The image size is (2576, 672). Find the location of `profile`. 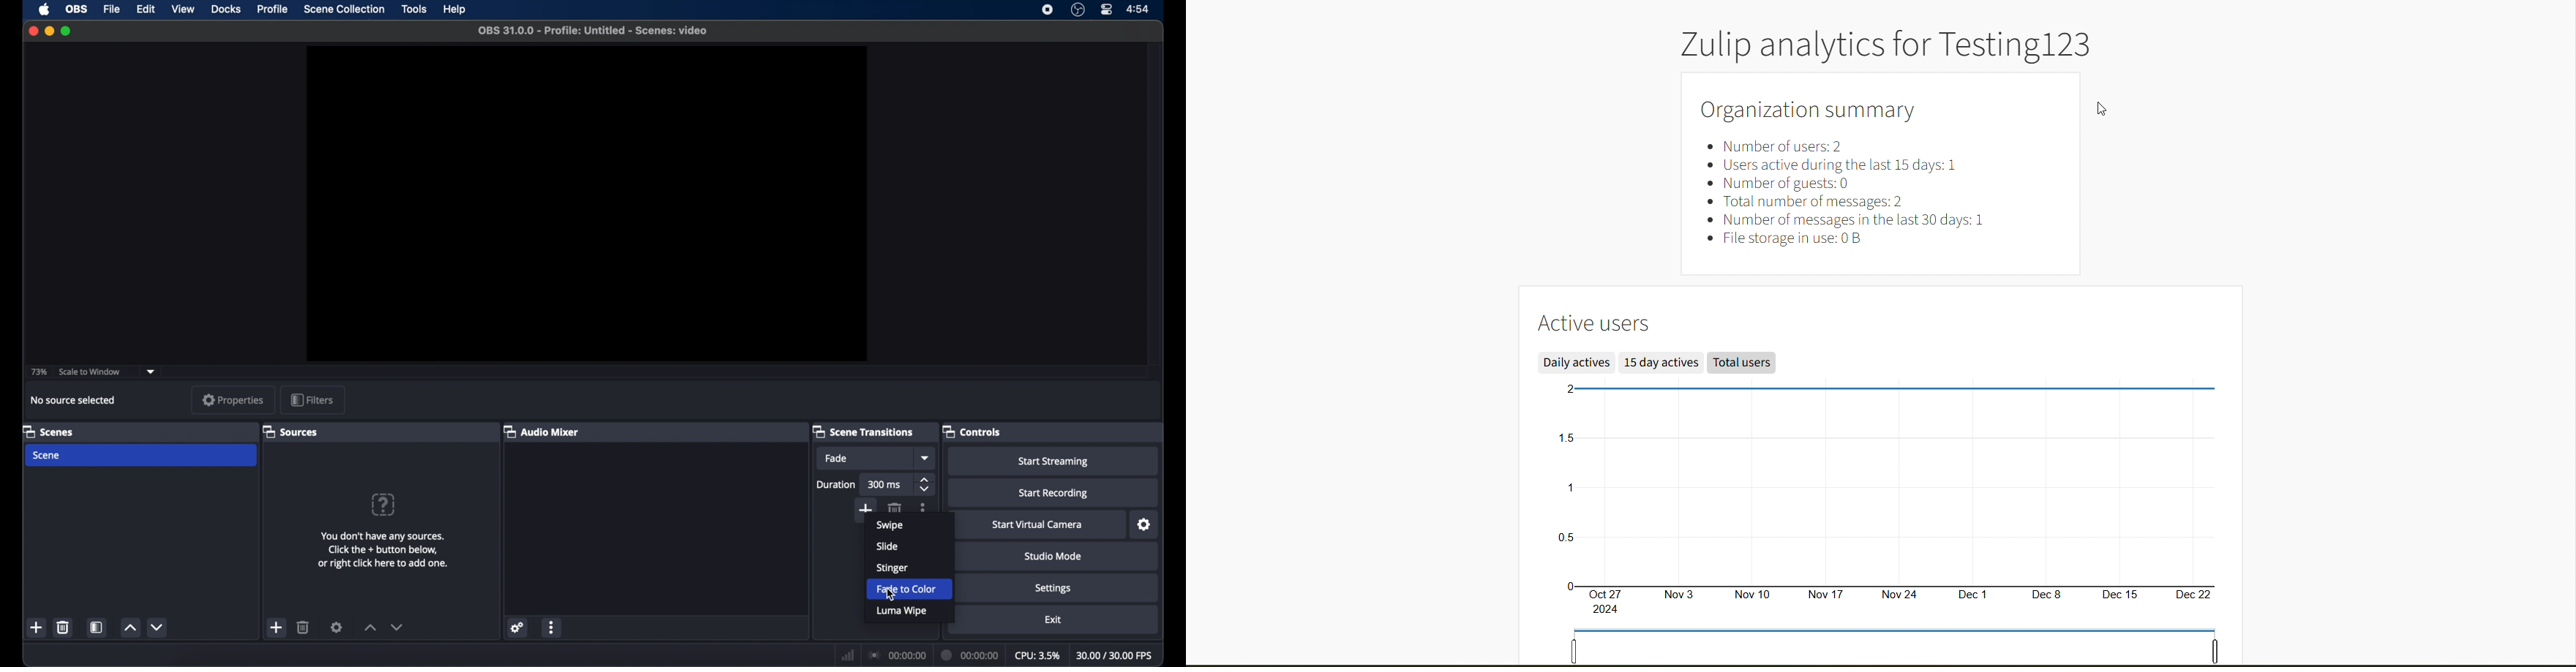

profile is located at coordinates (273, 10).